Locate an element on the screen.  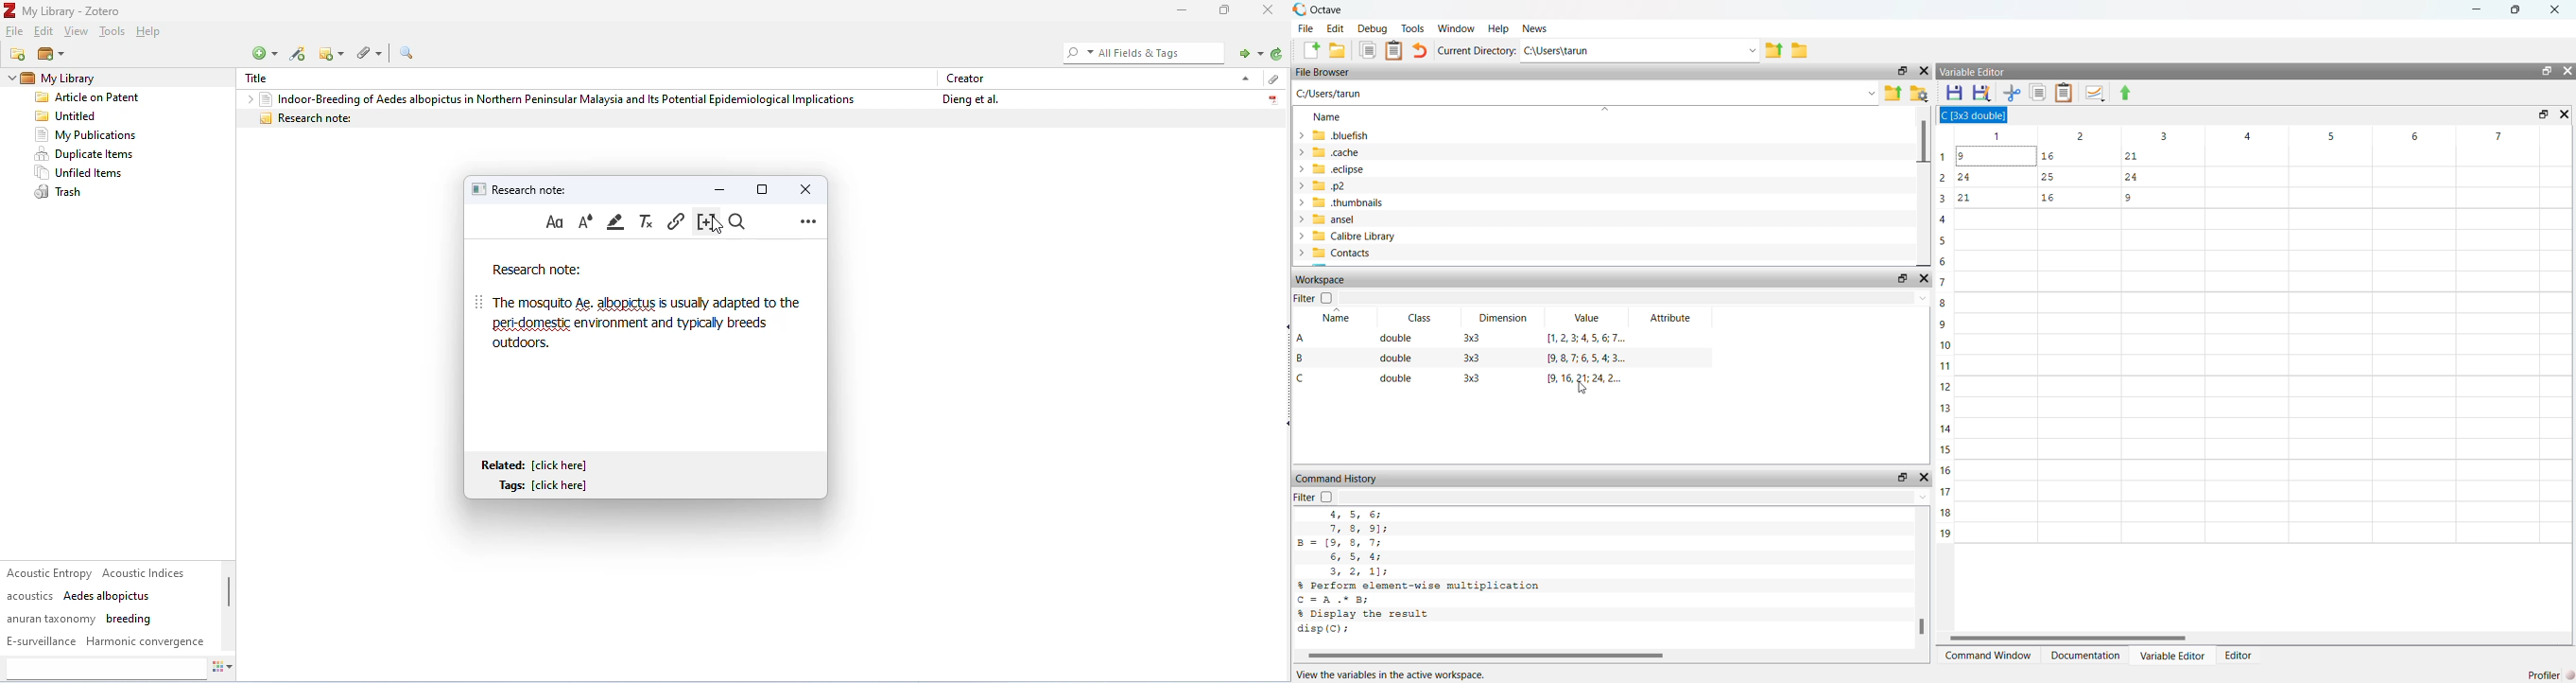
sync with zotero.org is located at coordinates (1277, 54).